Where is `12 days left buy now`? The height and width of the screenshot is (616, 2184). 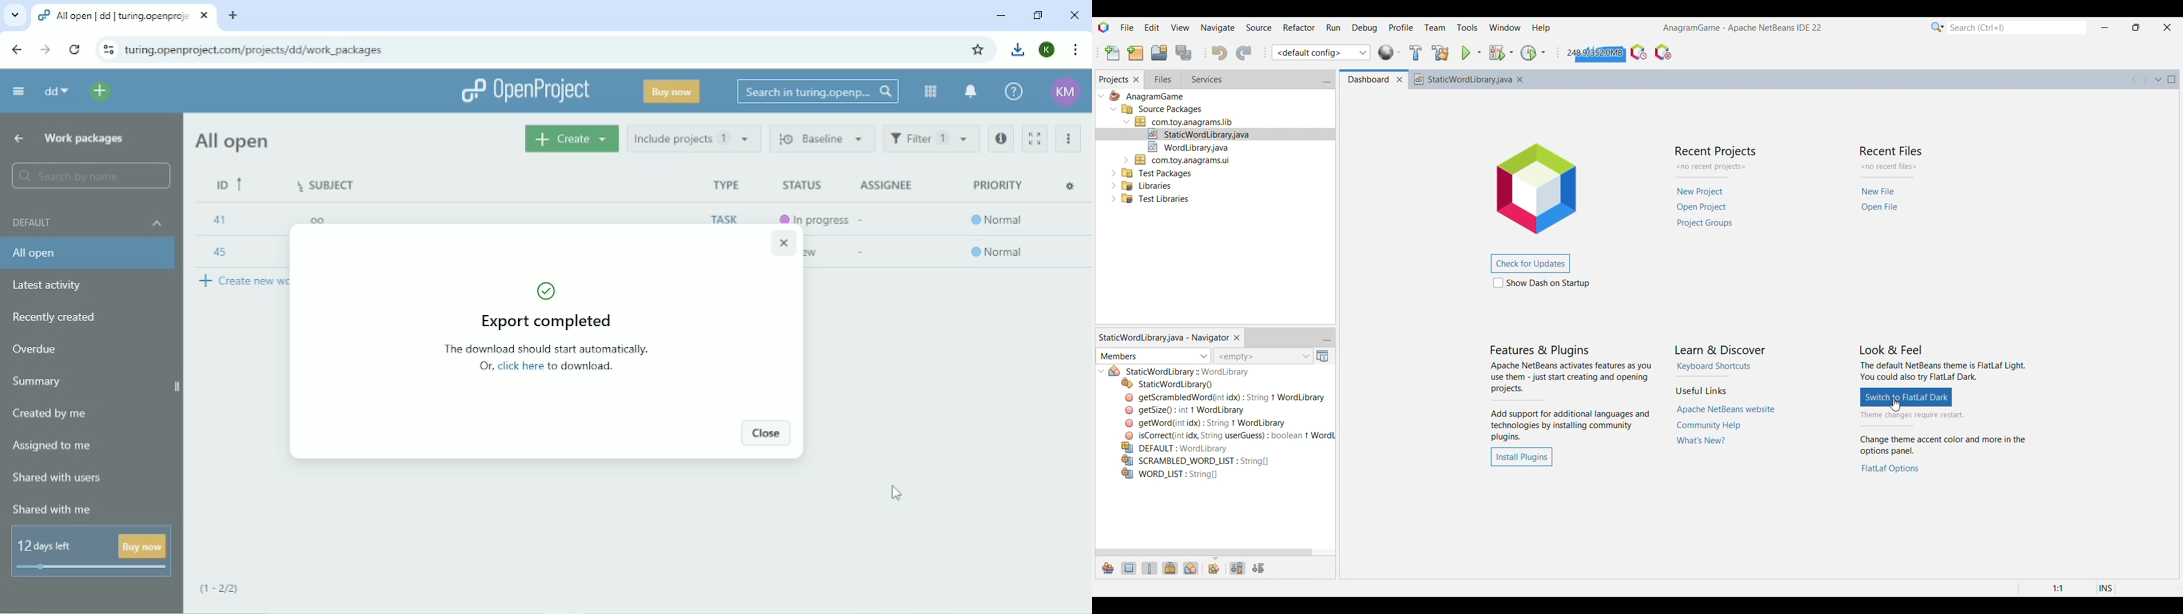
12 days left buy now is located at coordinates (91, 552).